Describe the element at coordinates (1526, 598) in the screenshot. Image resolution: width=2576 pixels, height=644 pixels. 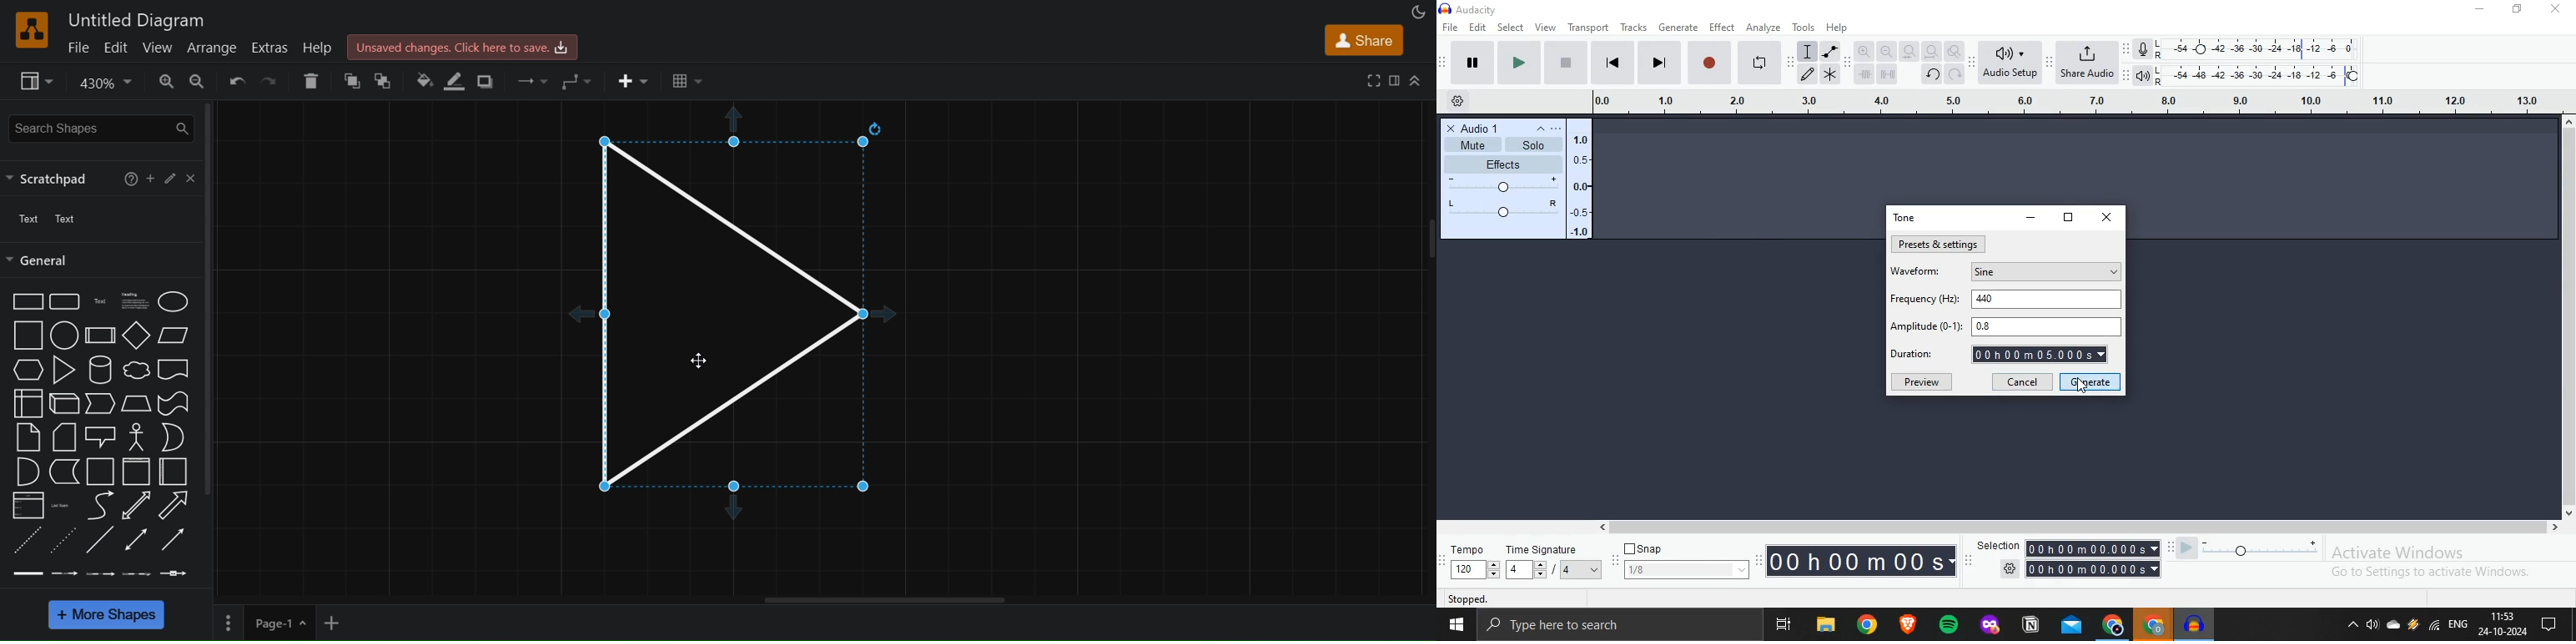
I see `Stopped` at that location.